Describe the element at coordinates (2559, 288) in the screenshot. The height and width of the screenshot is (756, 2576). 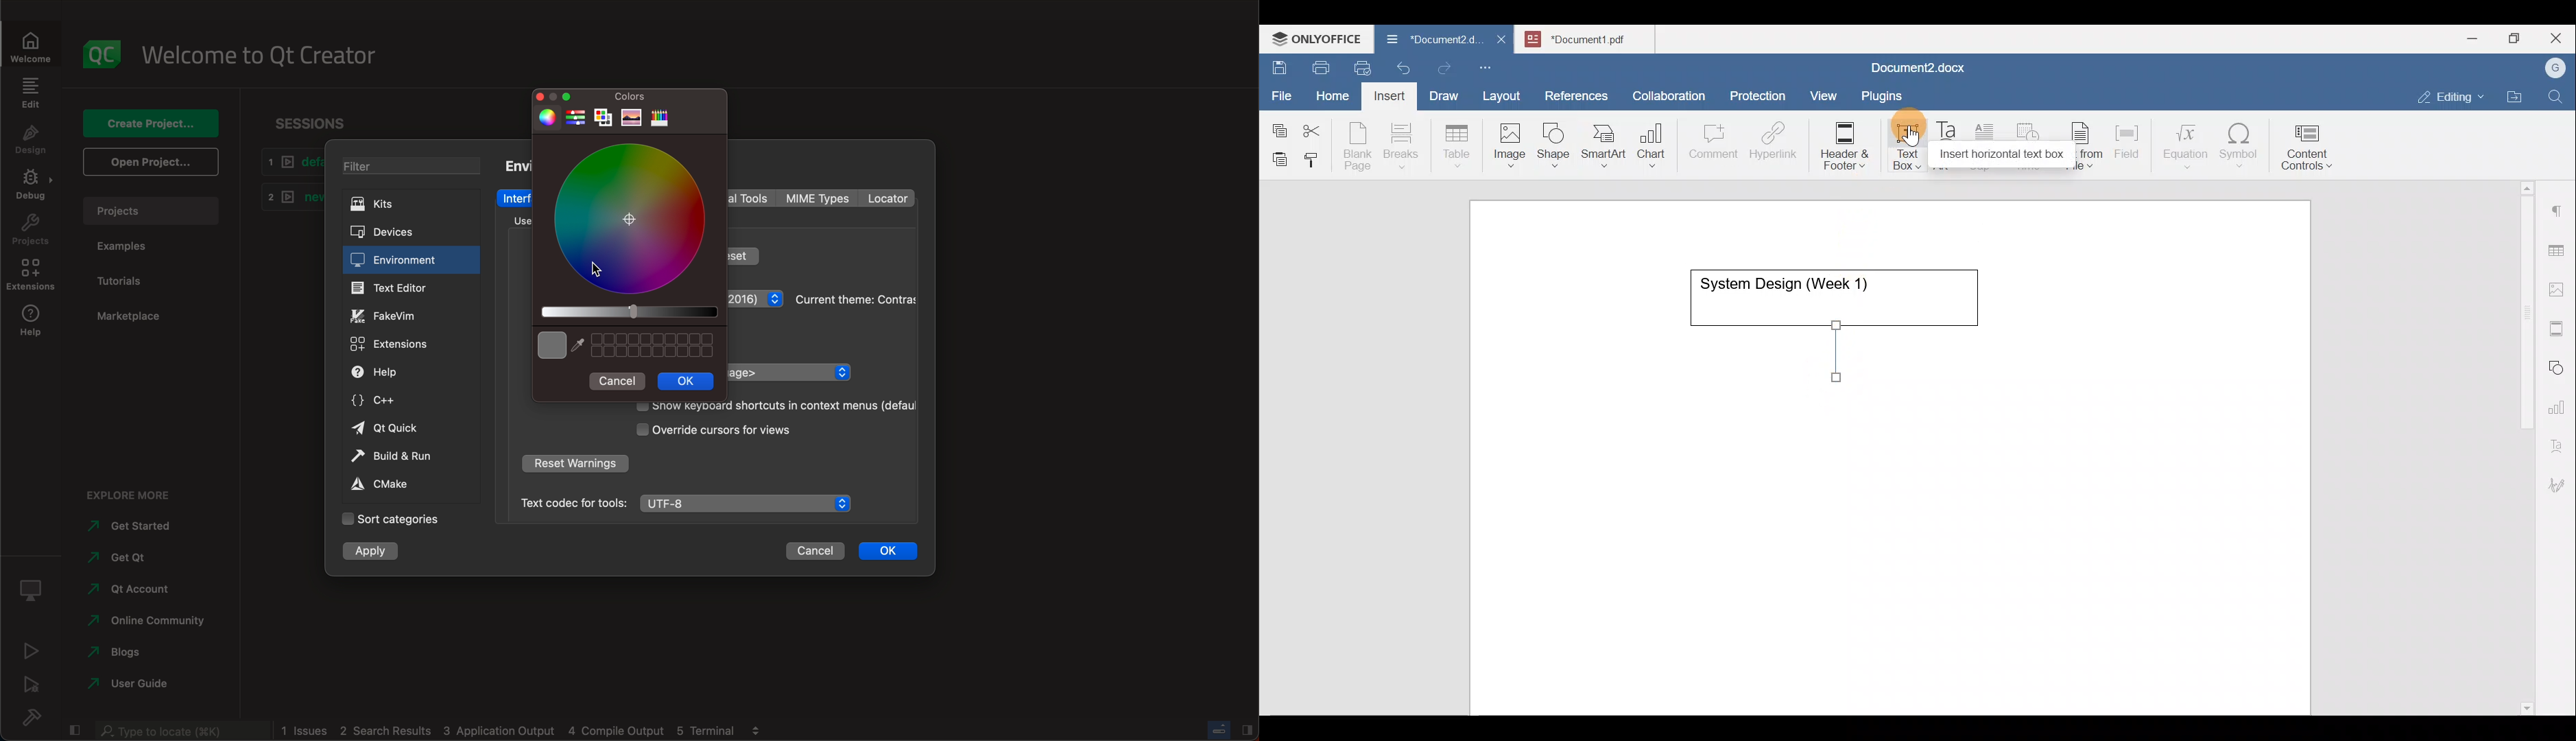
I see `Image settings` at that location.